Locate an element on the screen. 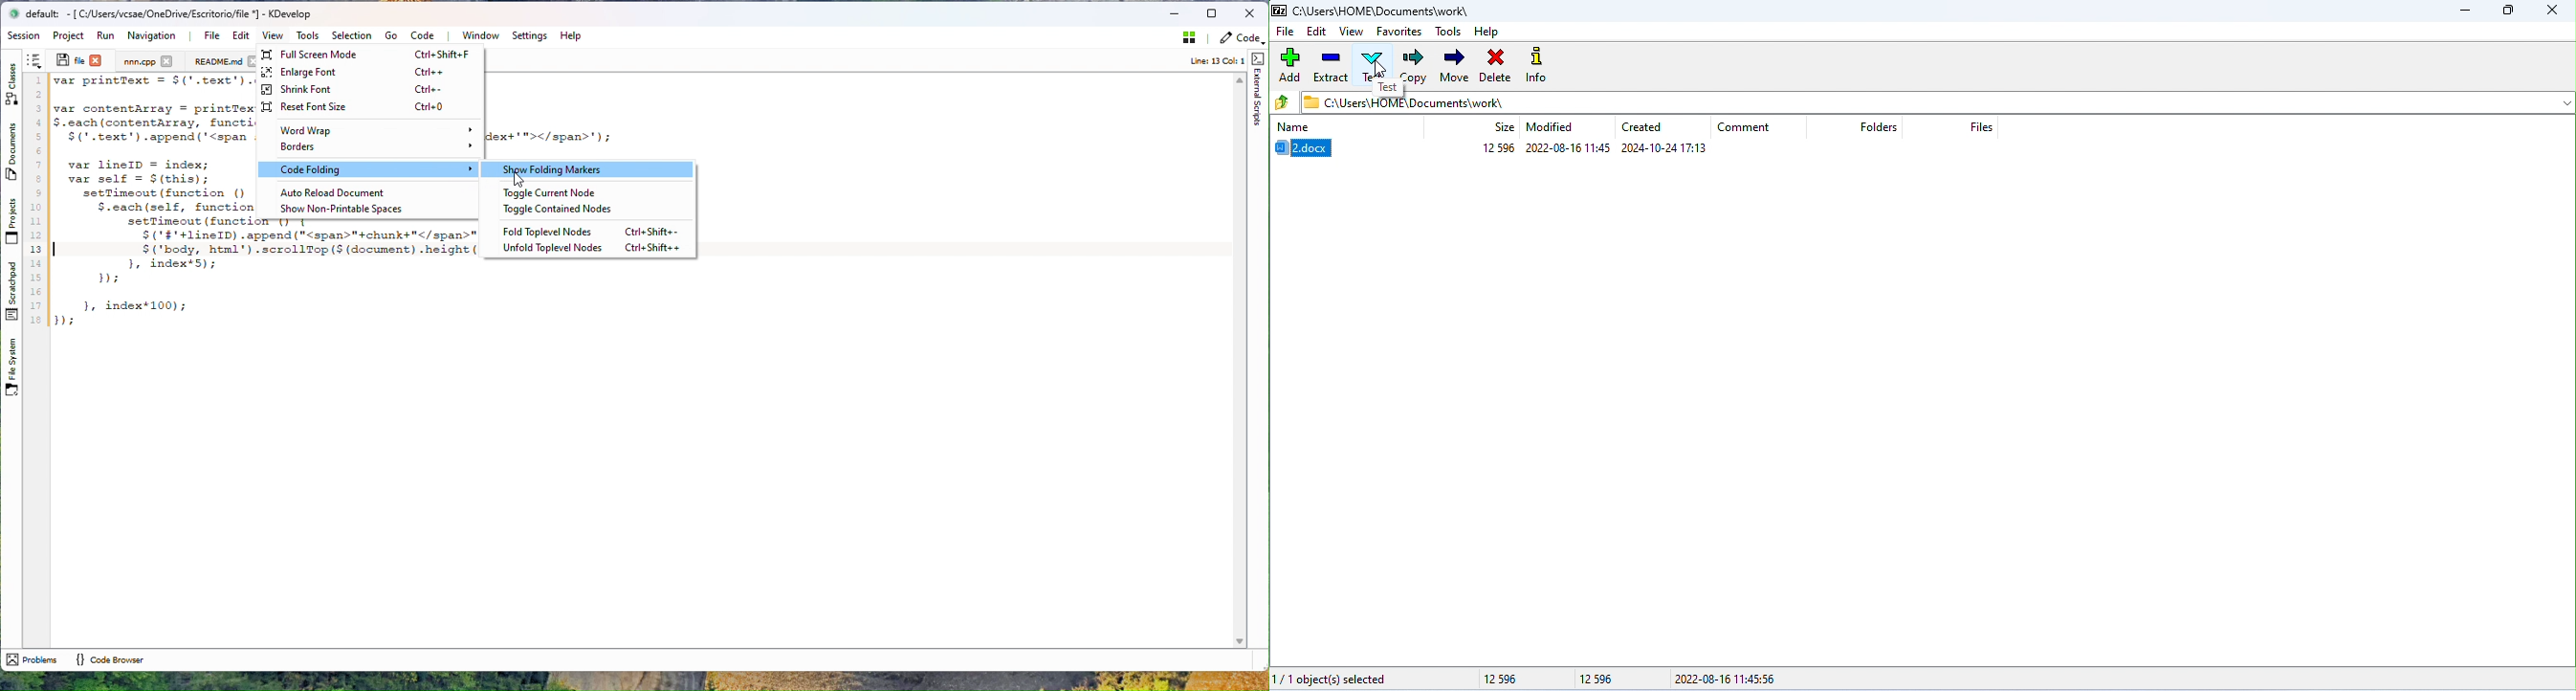 This screenshot has height=700, width=2576. drop-down is located at coordinates (2564, 102).